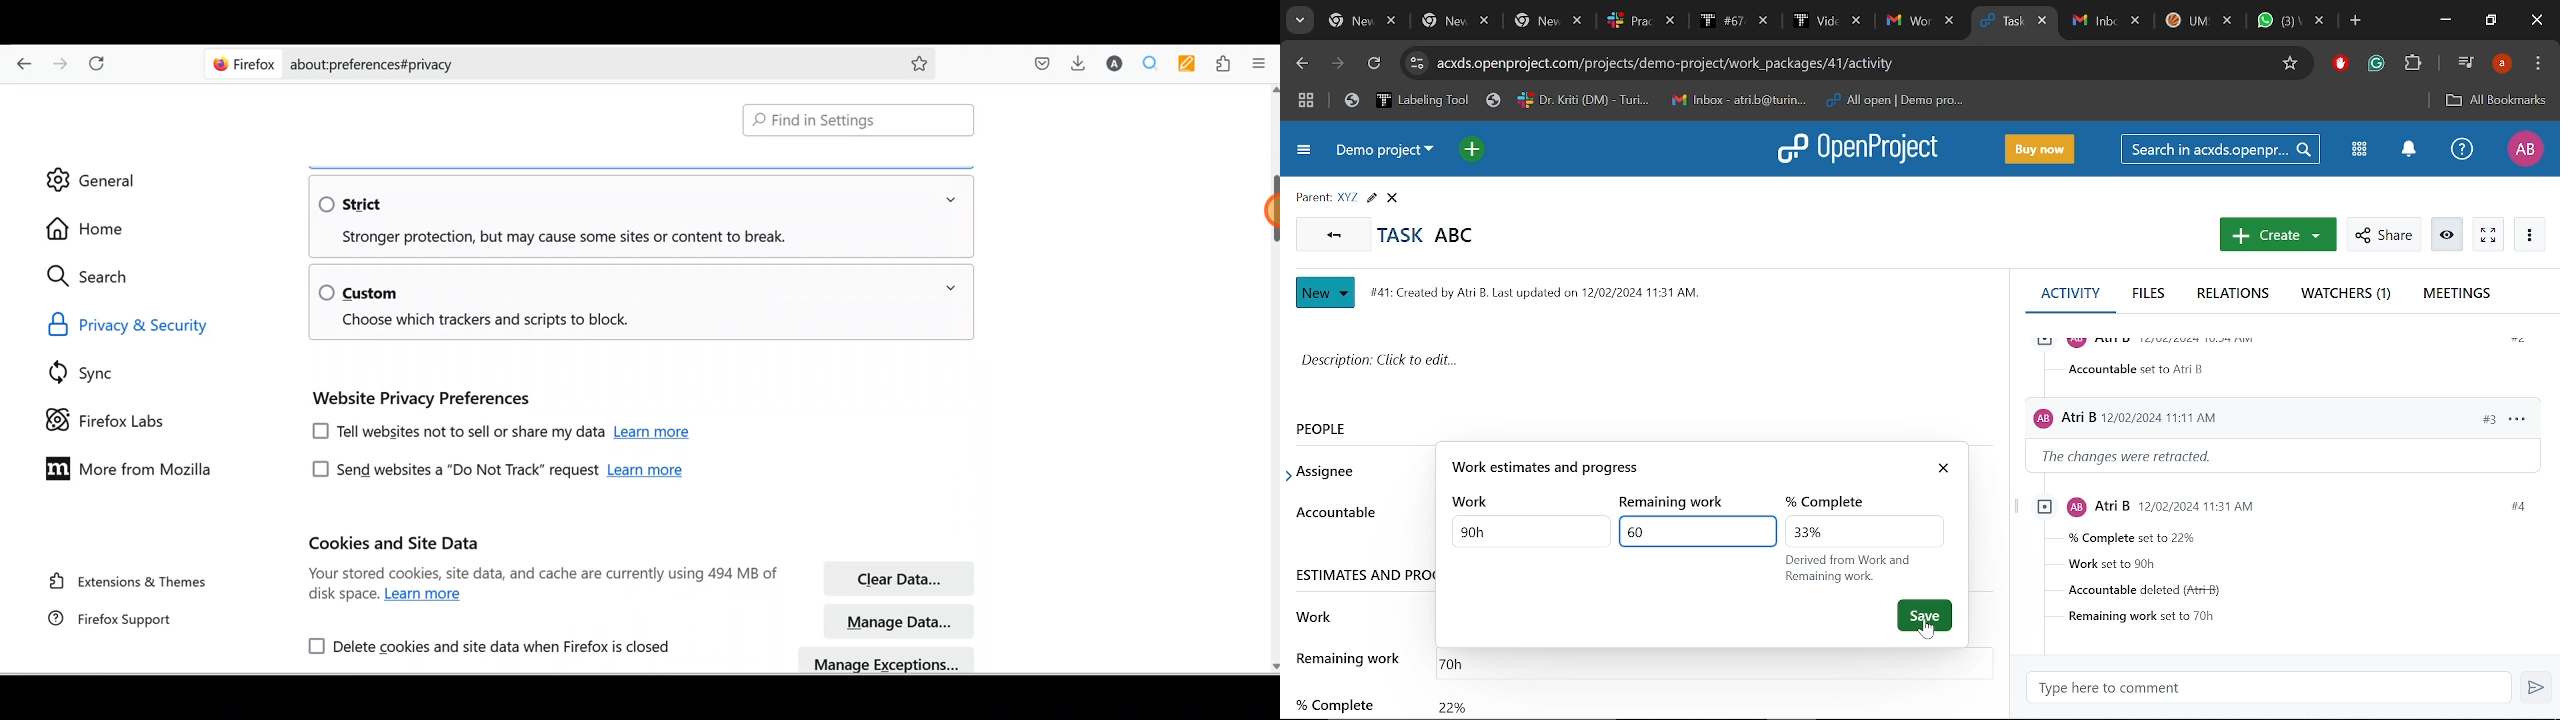  What do you see at coordinates (2044, 23) in the screenshot?
I see `Close current tab` at bounding box center [2044, 23].